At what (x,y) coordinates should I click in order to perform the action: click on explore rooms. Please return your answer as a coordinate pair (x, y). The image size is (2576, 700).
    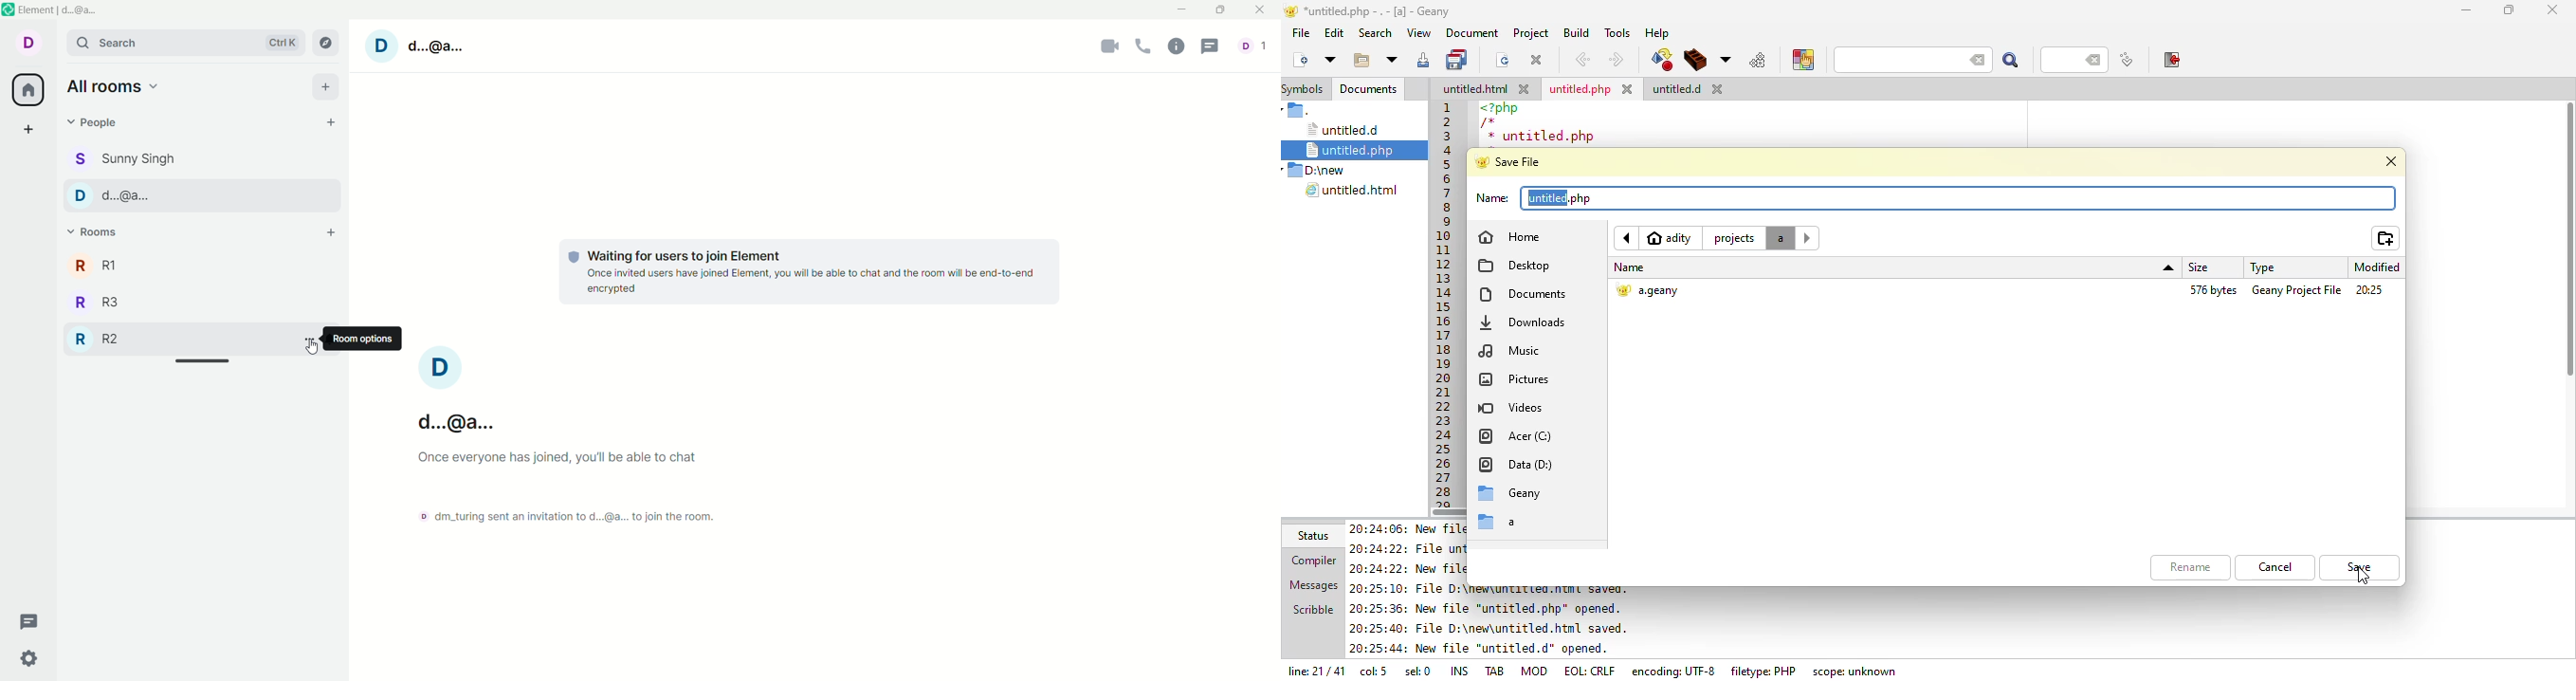
    Looking at the image, I should click on (329, 41).